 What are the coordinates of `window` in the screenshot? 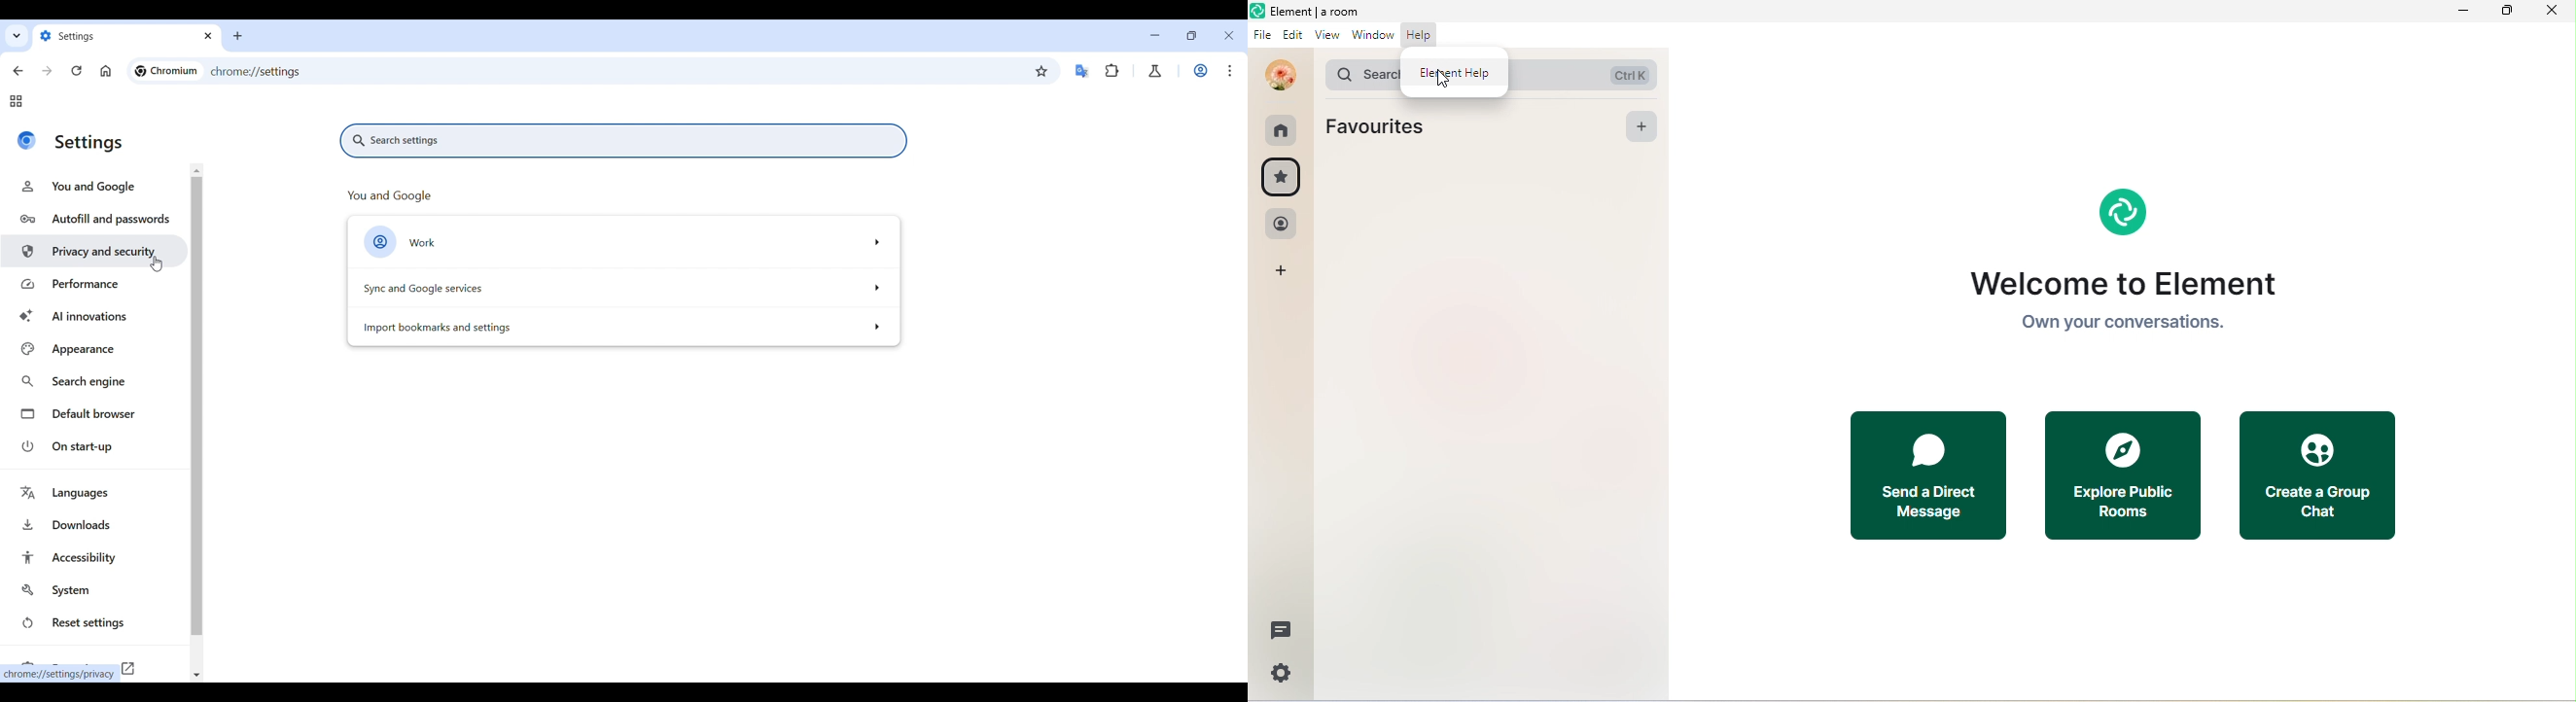 It's located at (1375, 37).